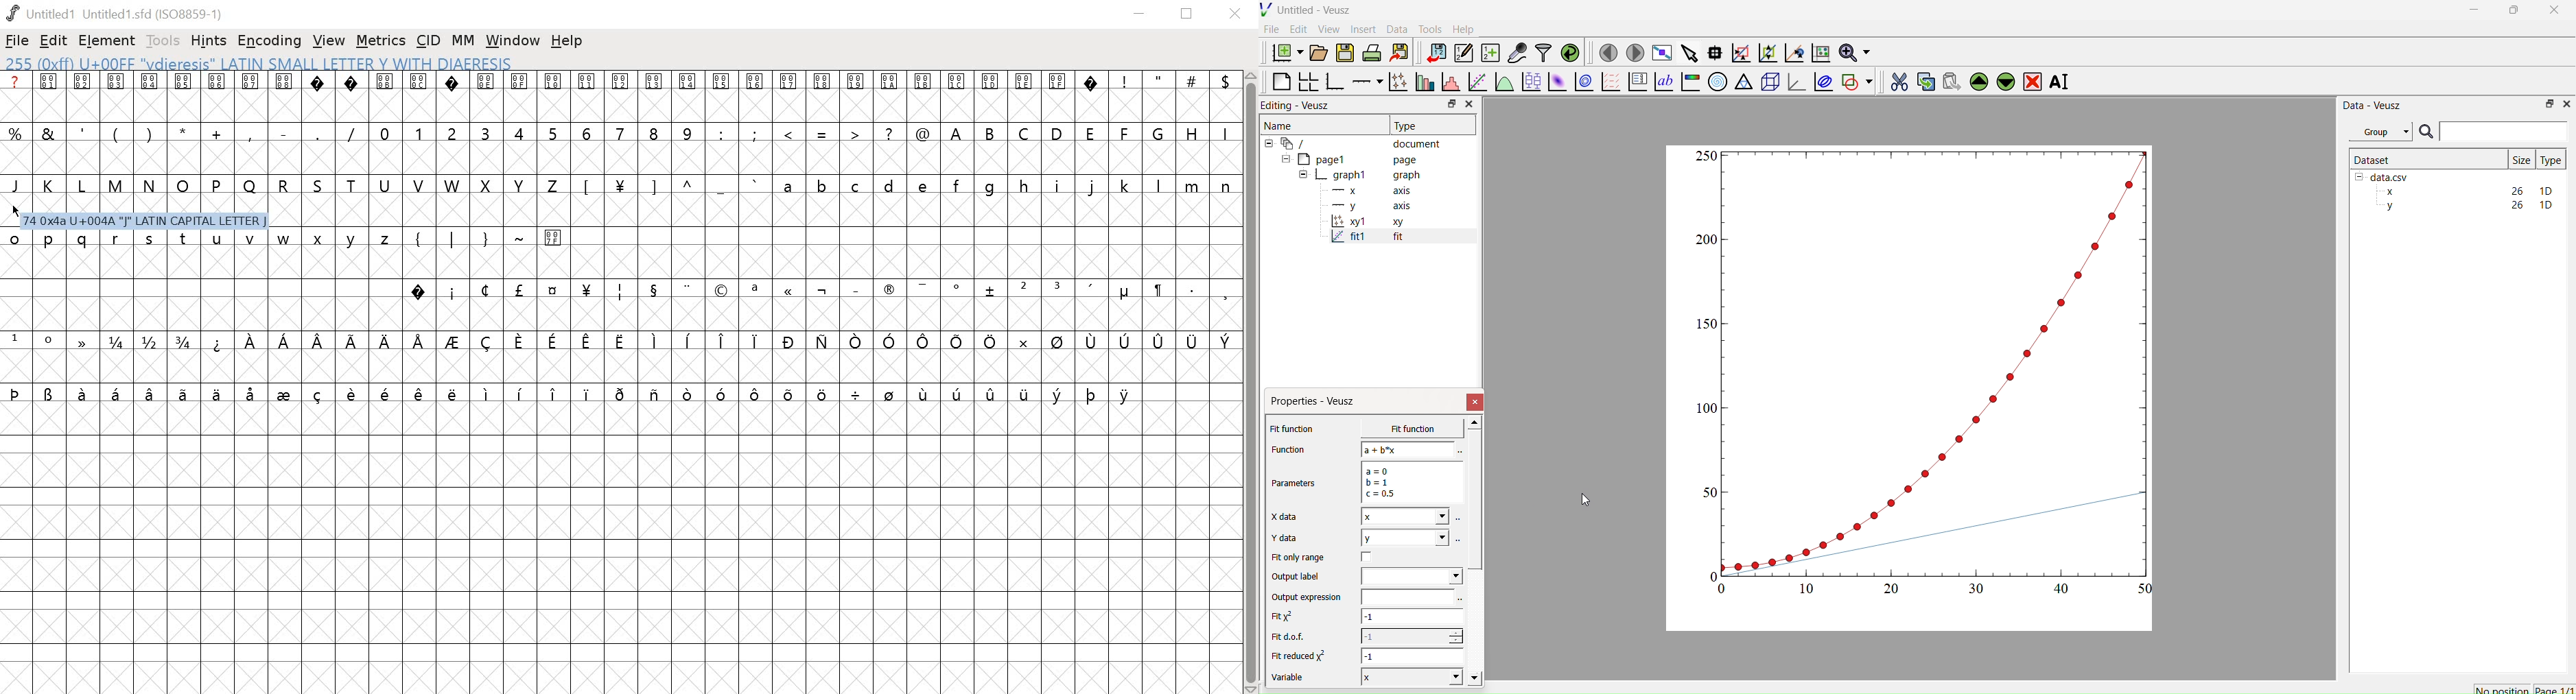 The width and height of the screenshot is (2576, 700). Describe the element at coordinates (535, 132) in the screenshot. I see `numbers` at that location.